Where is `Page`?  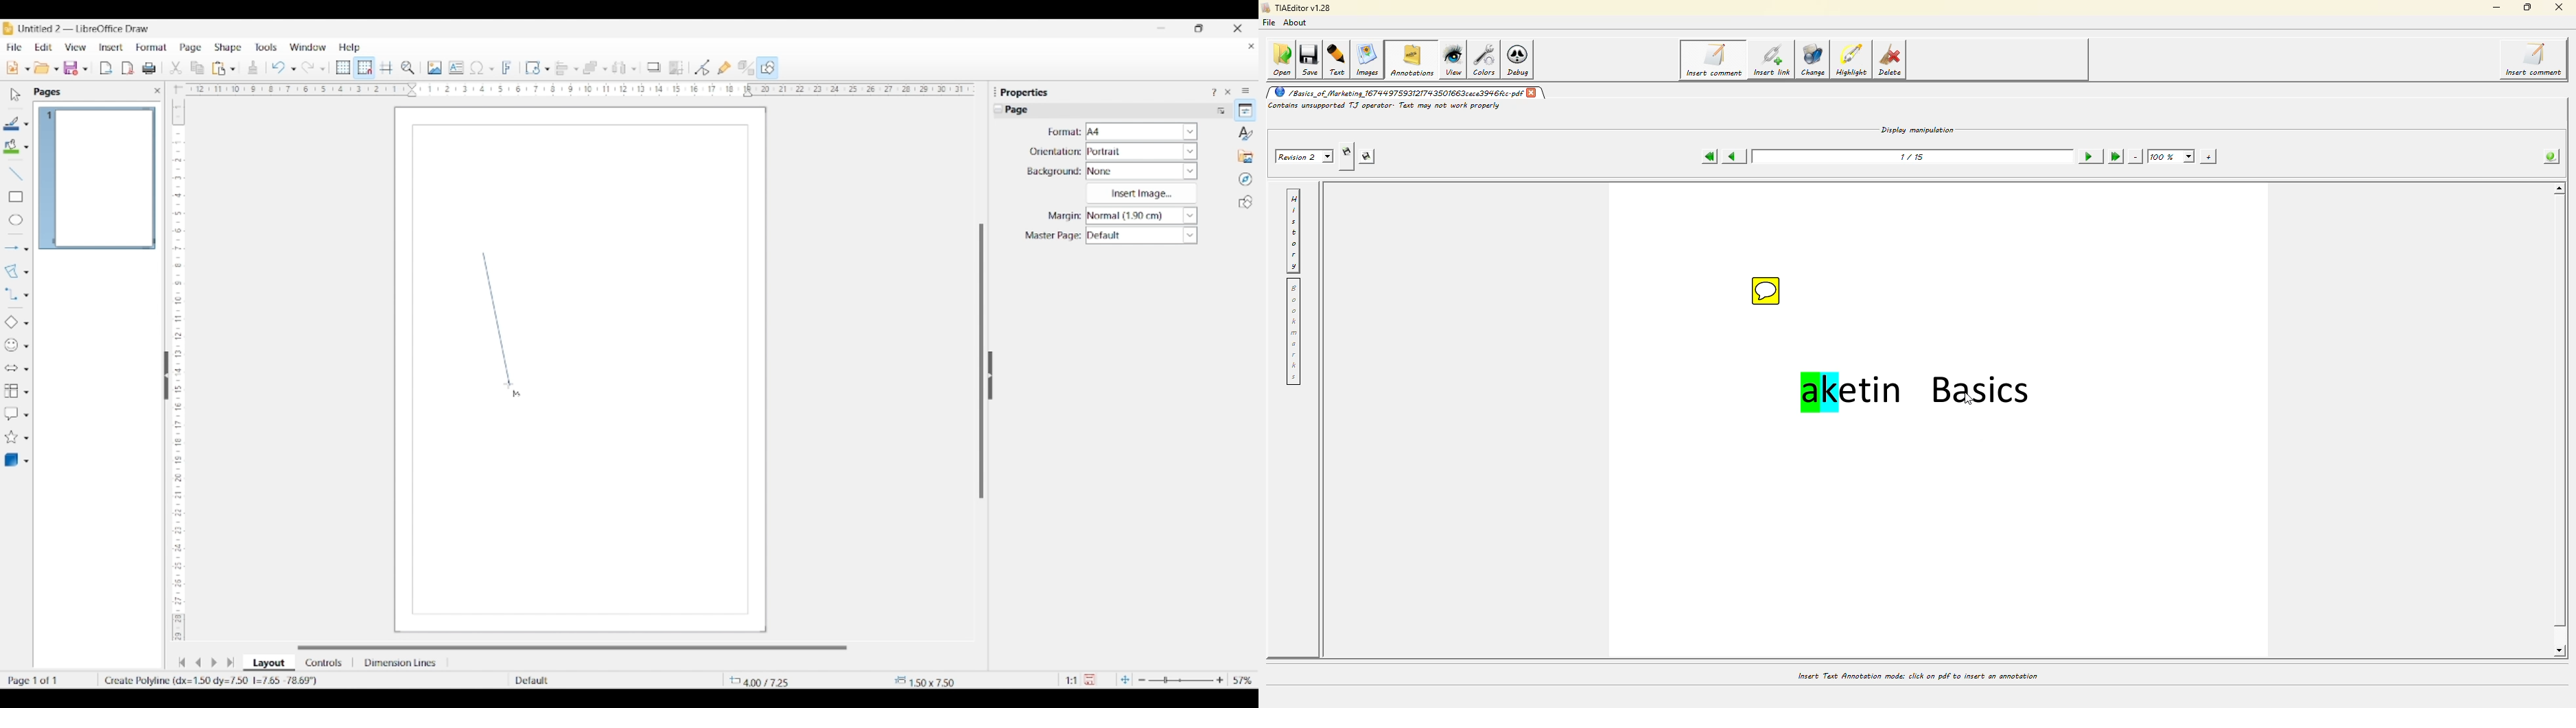
Page is located at coordinates (191, 49).